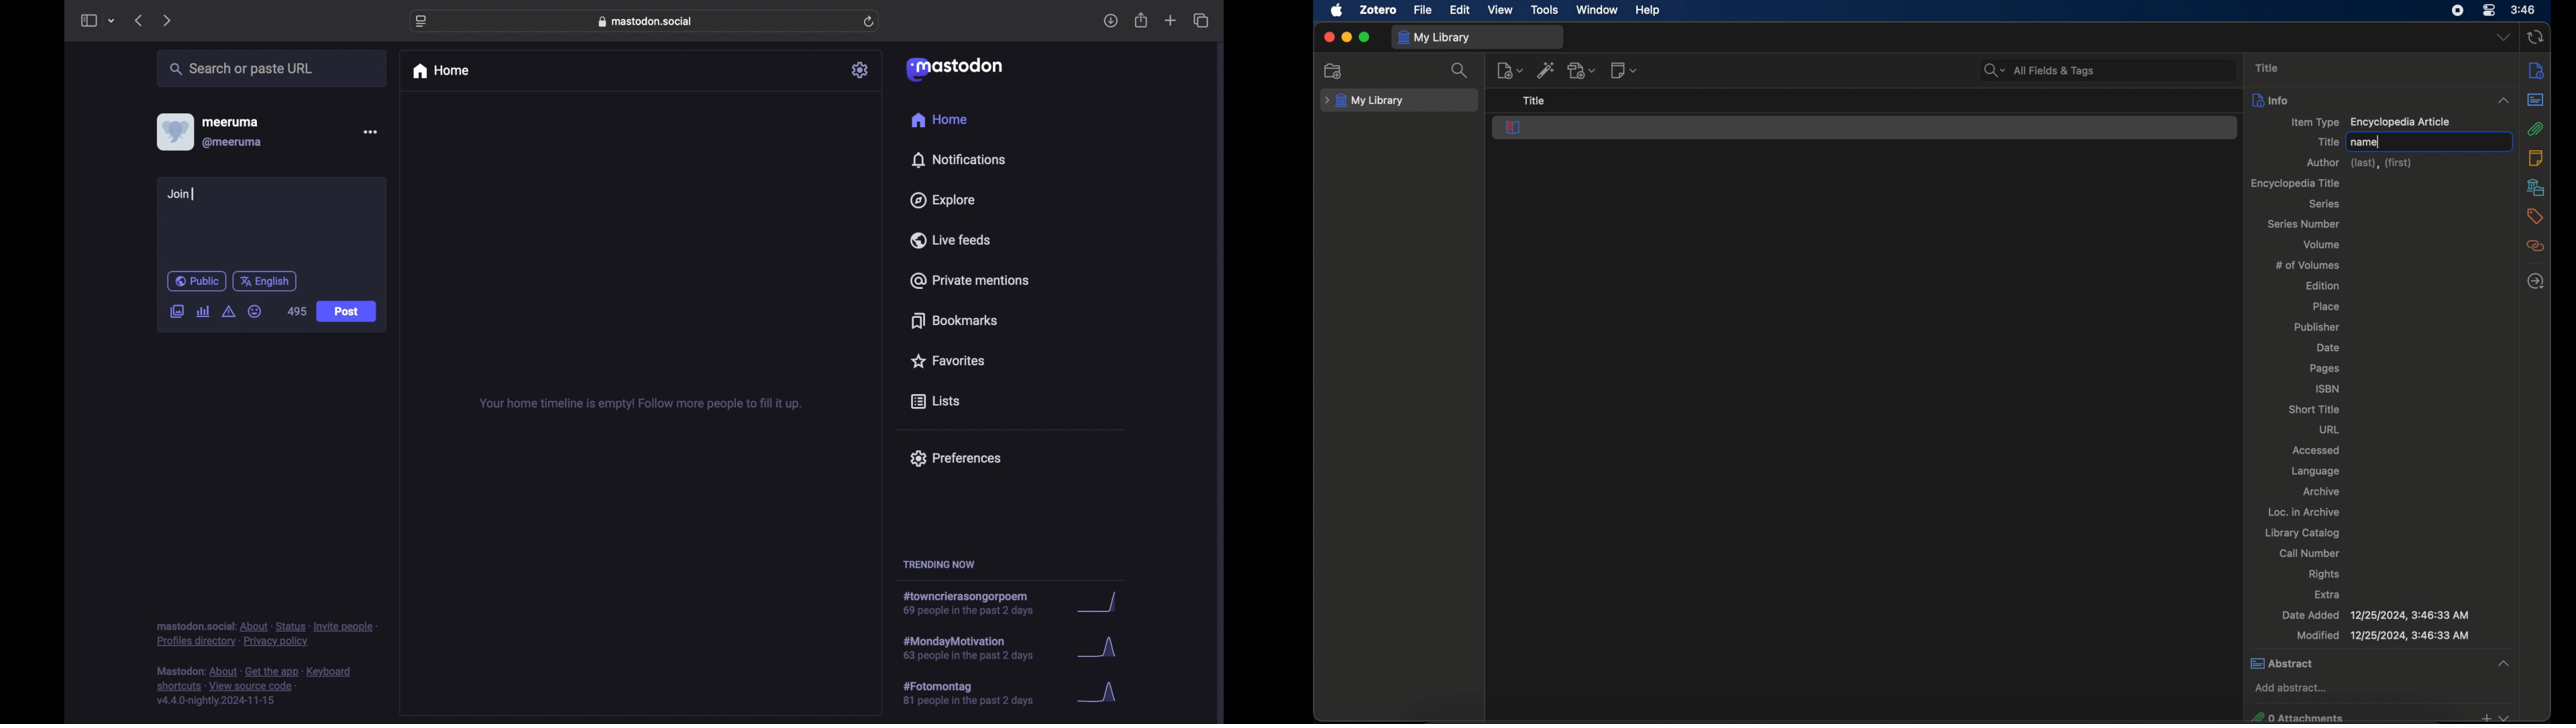 This screenshot has width=2576, height=728. I want to click on date, so click(2328, 348).